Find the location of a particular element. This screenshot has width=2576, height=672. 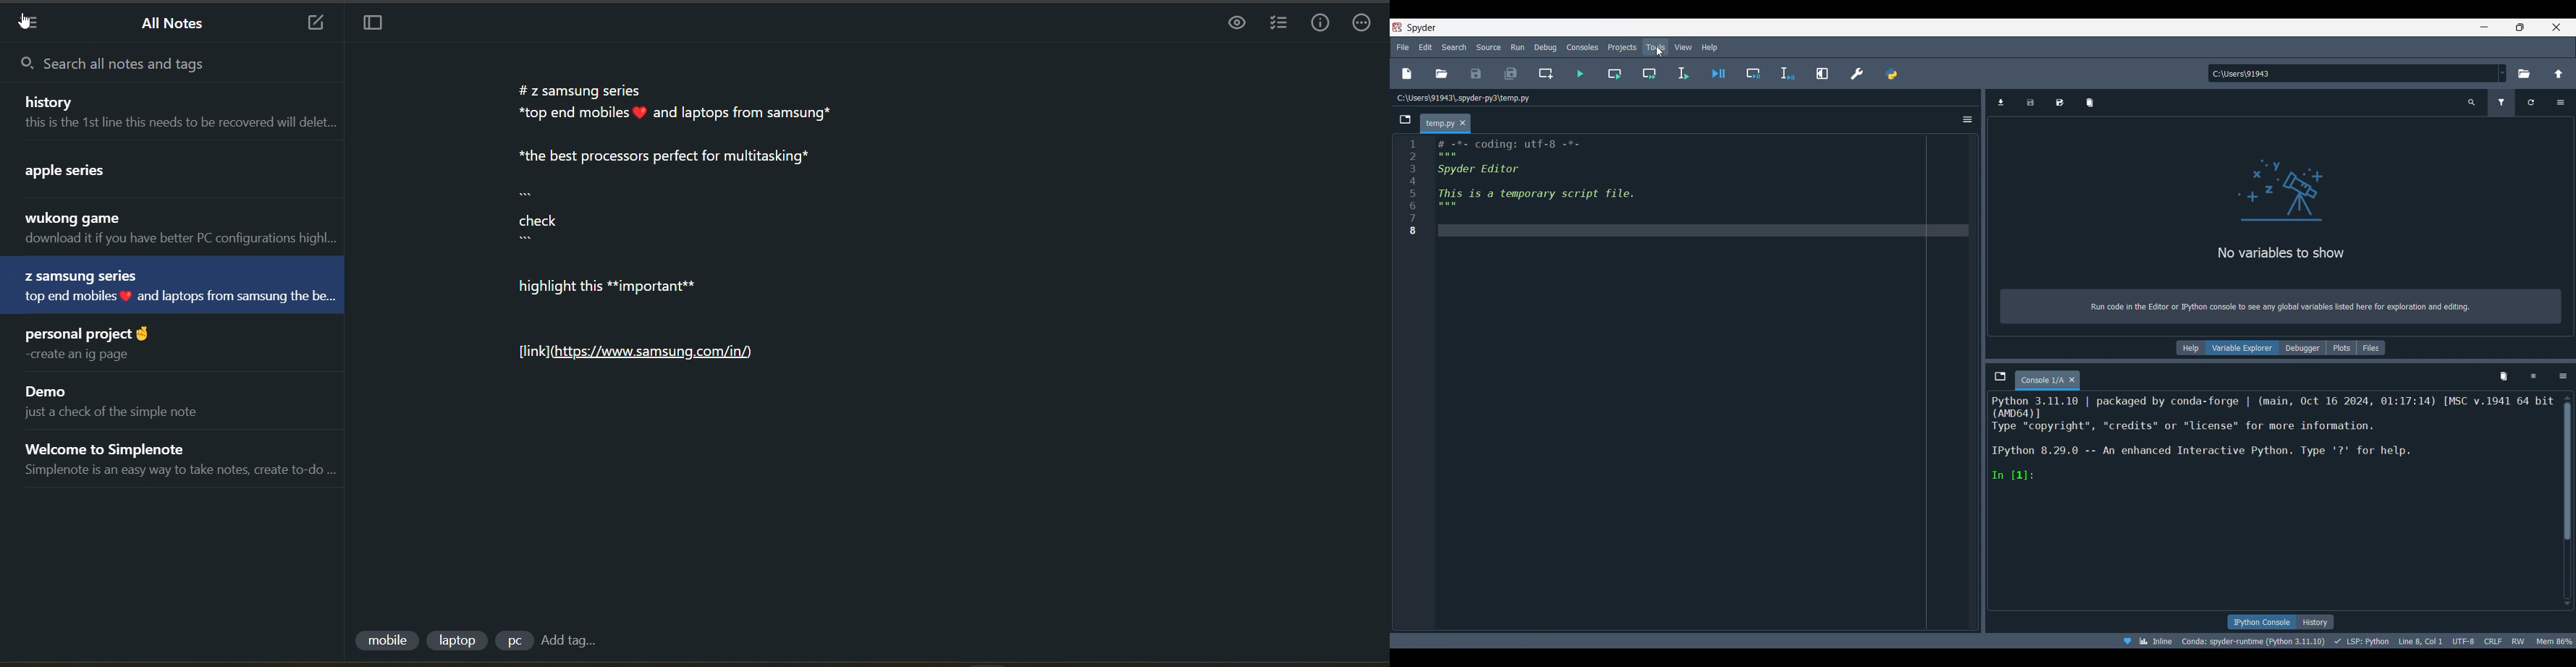

IPython console is located at coordinates (2261, 622).